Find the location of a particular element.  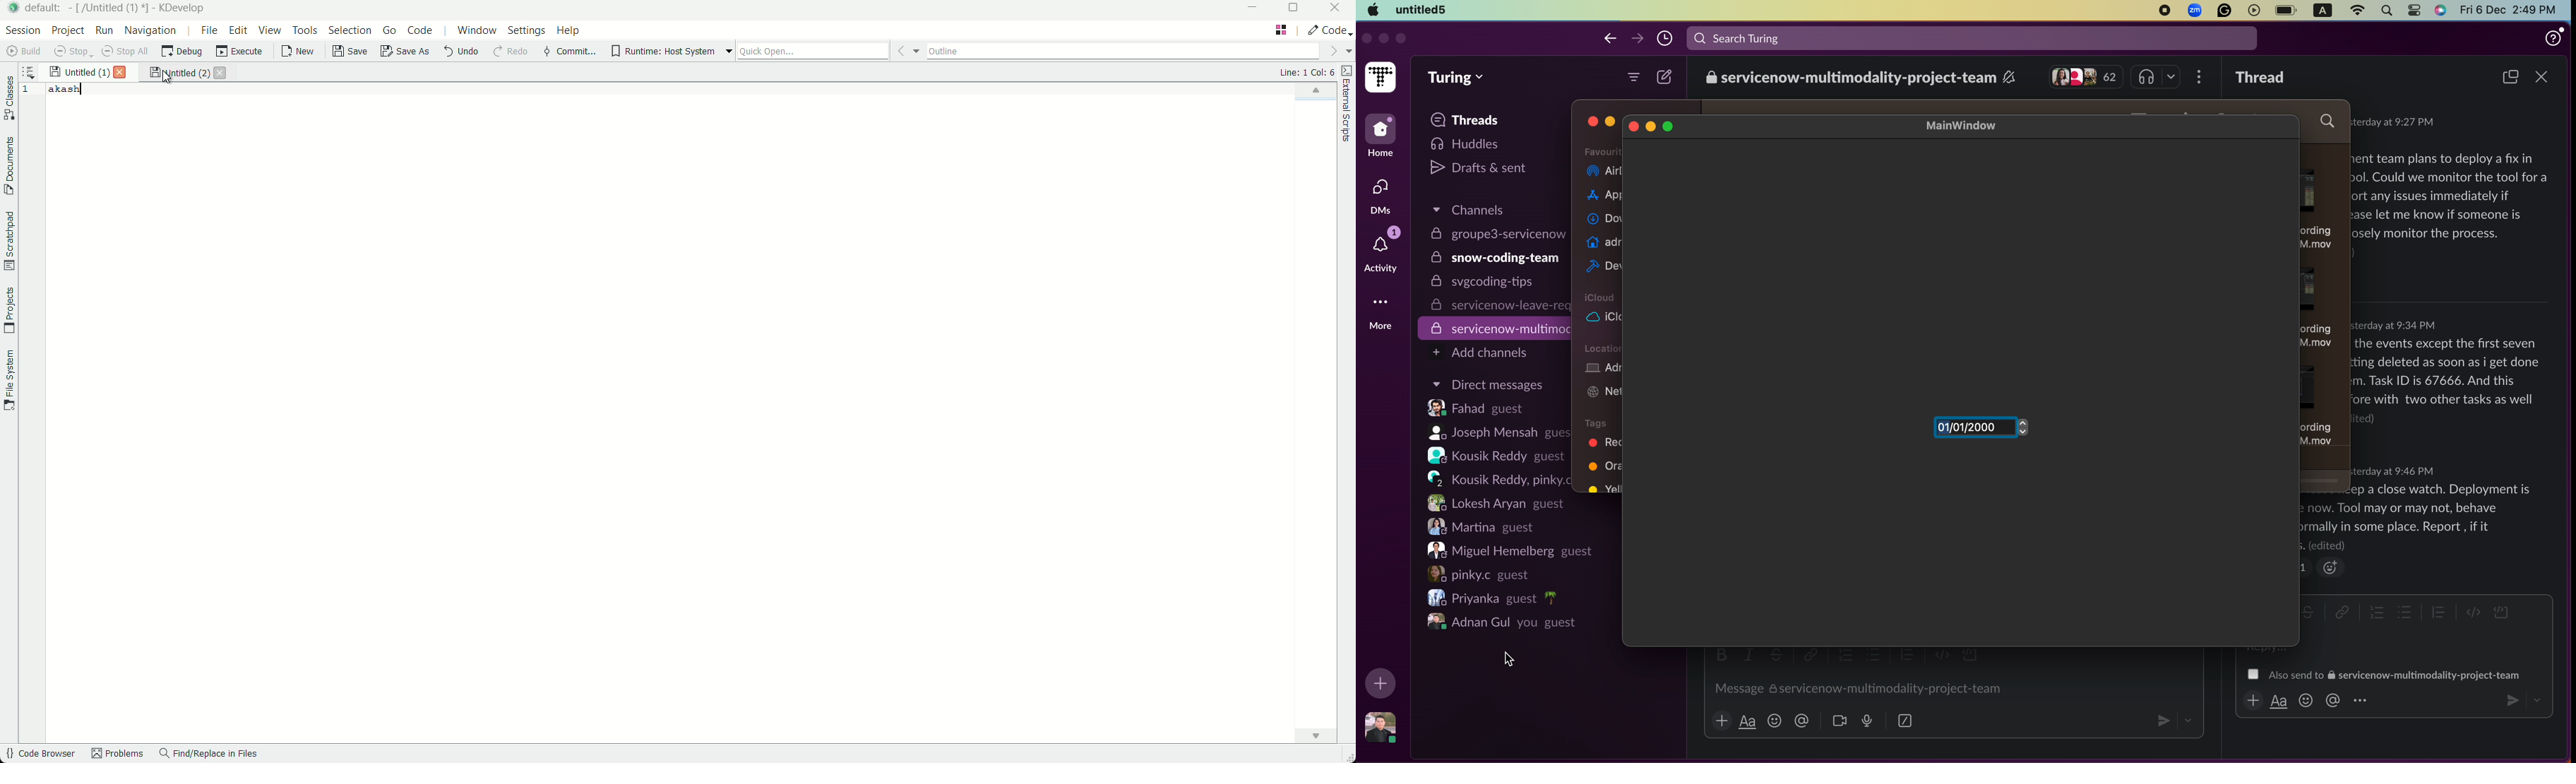

file 2 name is located at coordinates (176, 73).